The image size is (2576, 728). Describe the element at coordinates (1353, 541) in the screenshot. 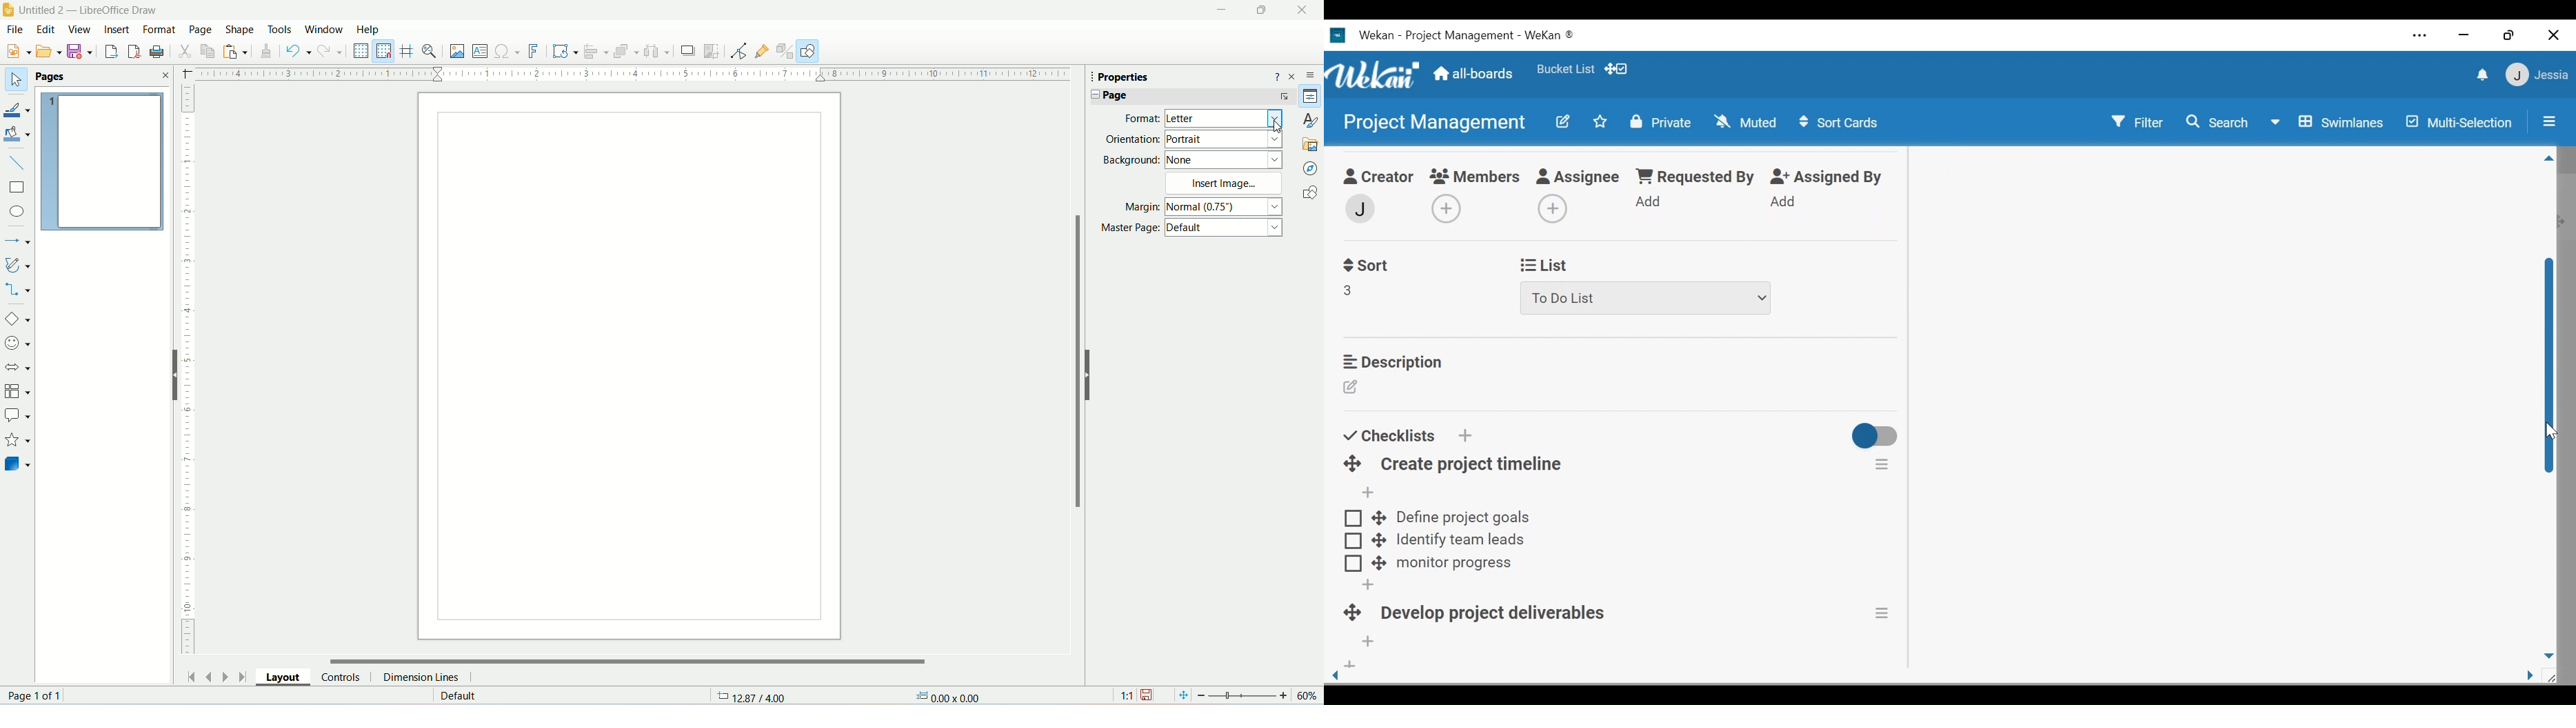

I see `(un)check` at that location.